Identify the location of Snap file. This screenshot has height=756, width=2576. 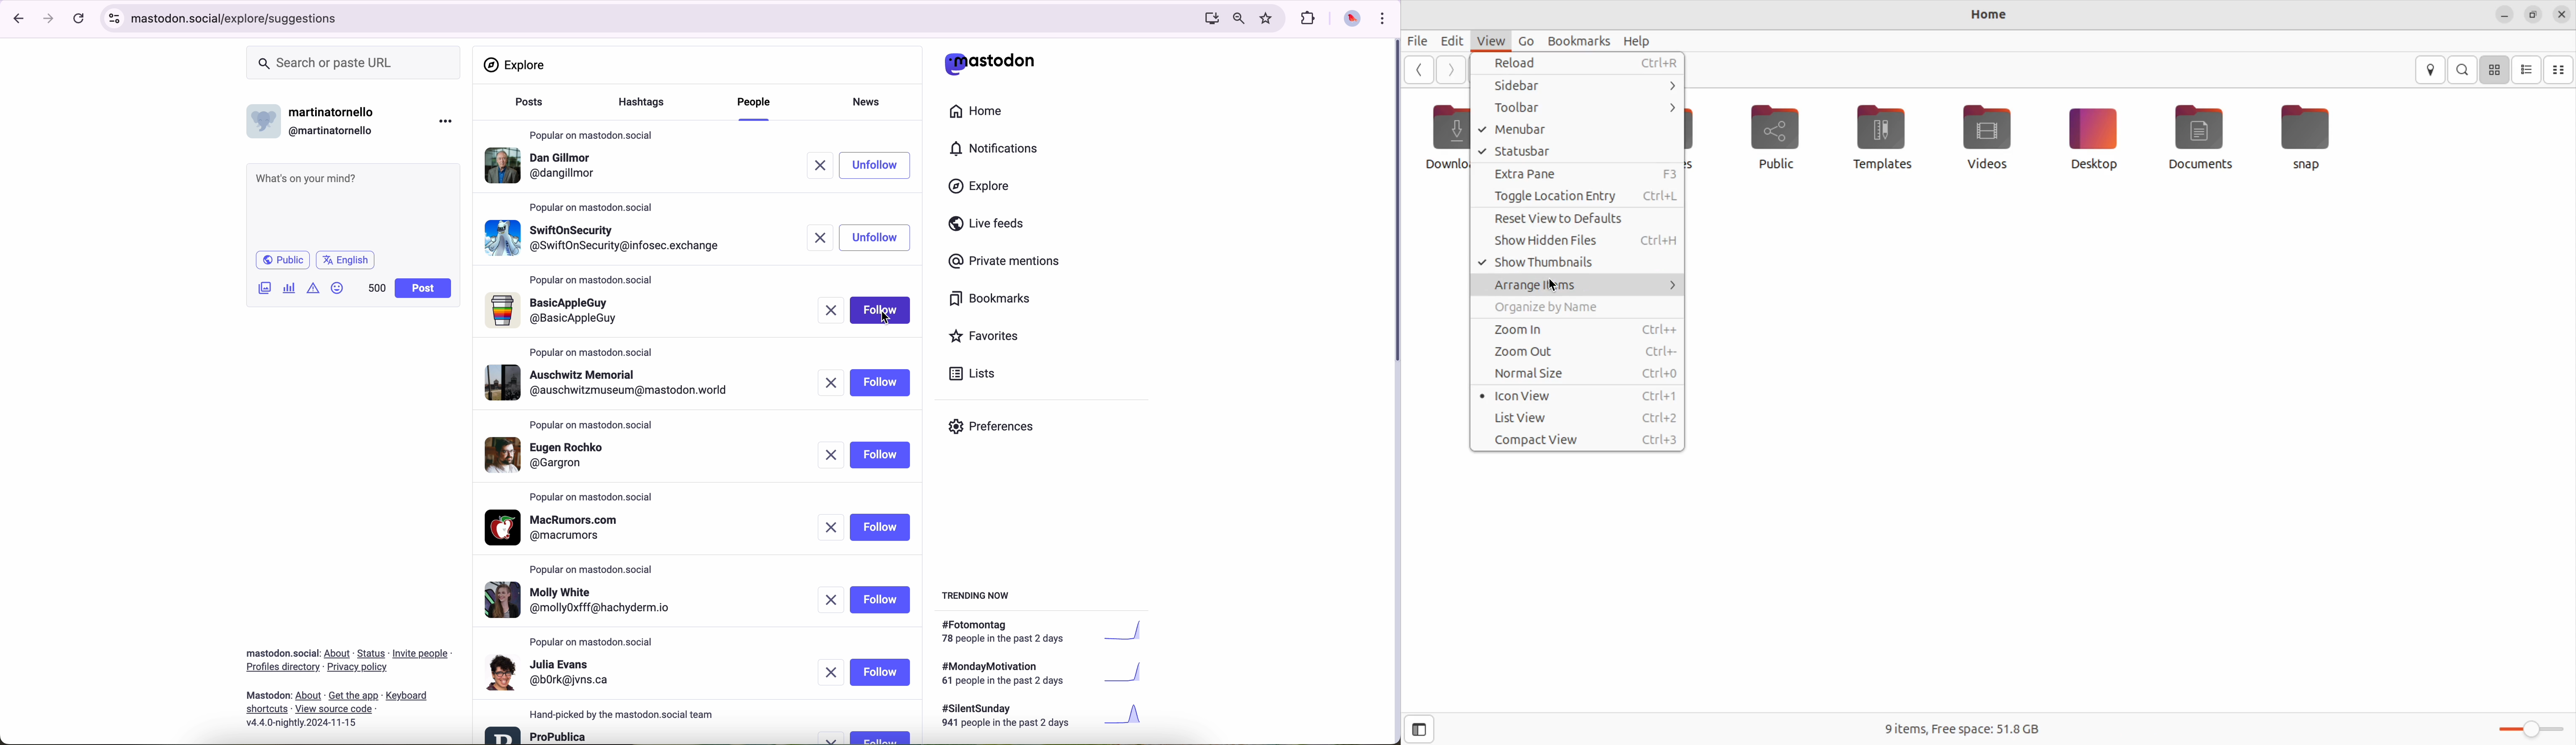
(2307, 134).